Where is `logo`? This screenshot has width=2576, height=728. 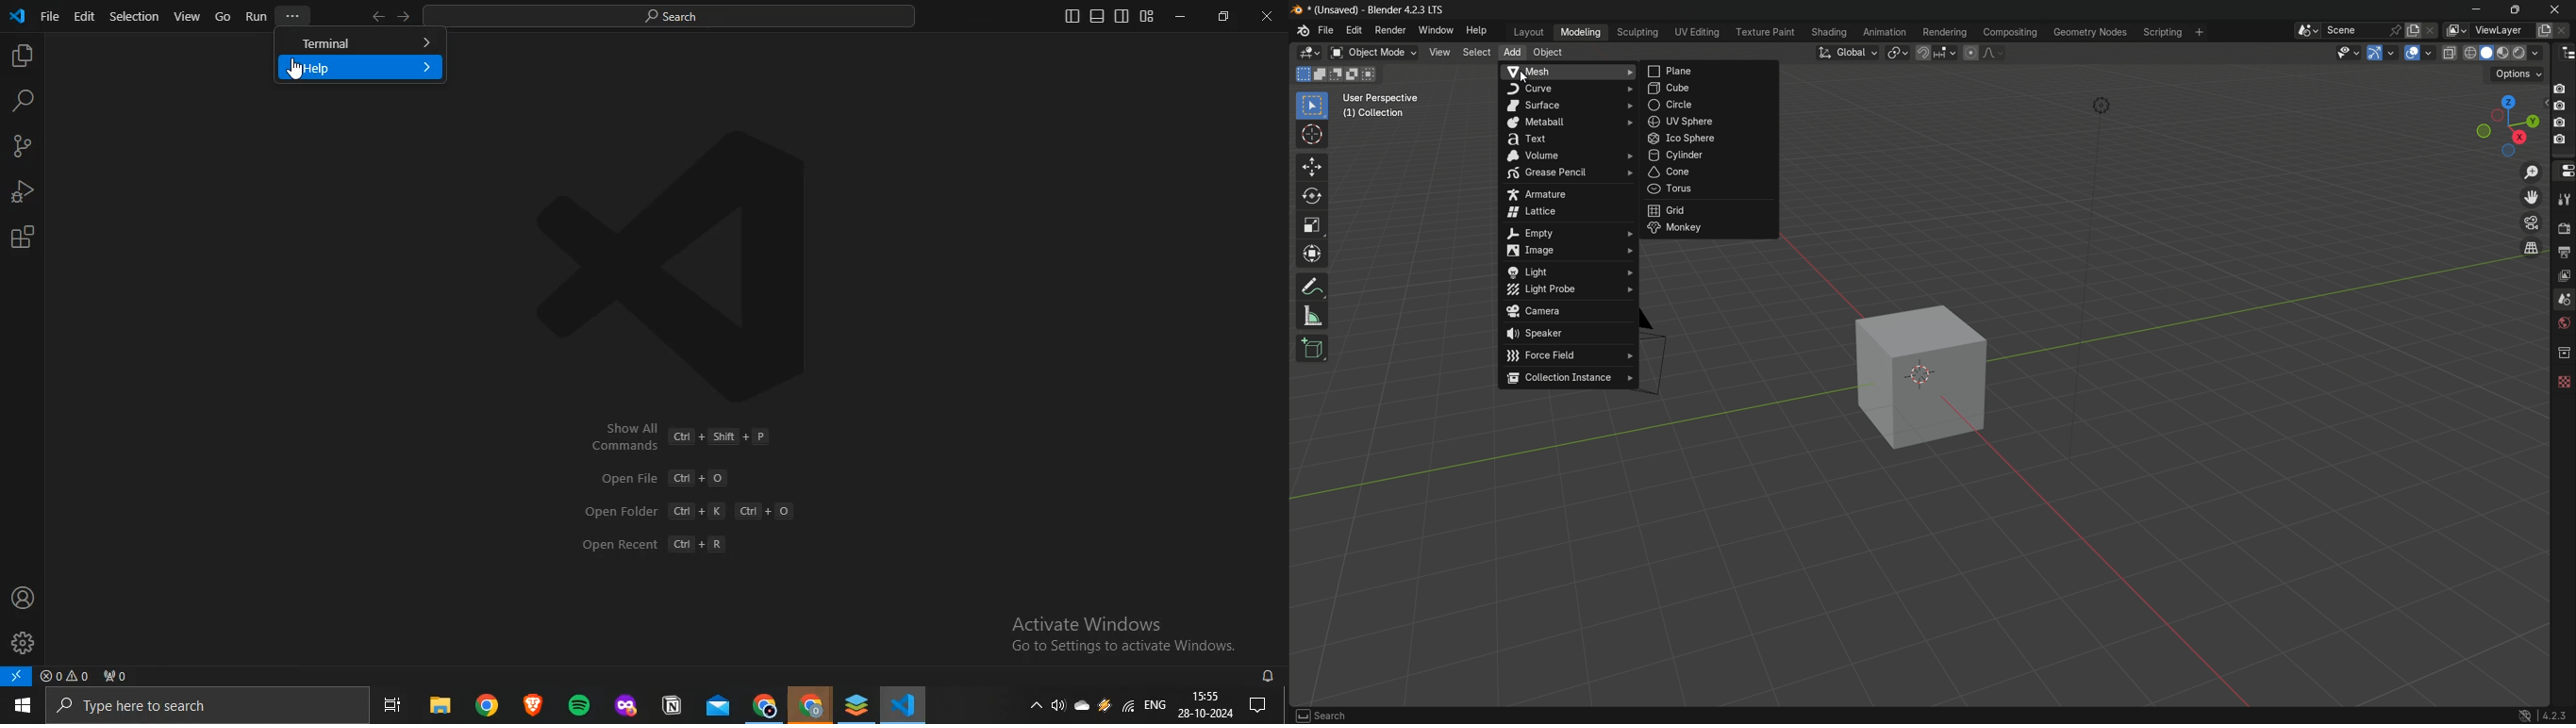
logo is located at coordinates (1301, 30).